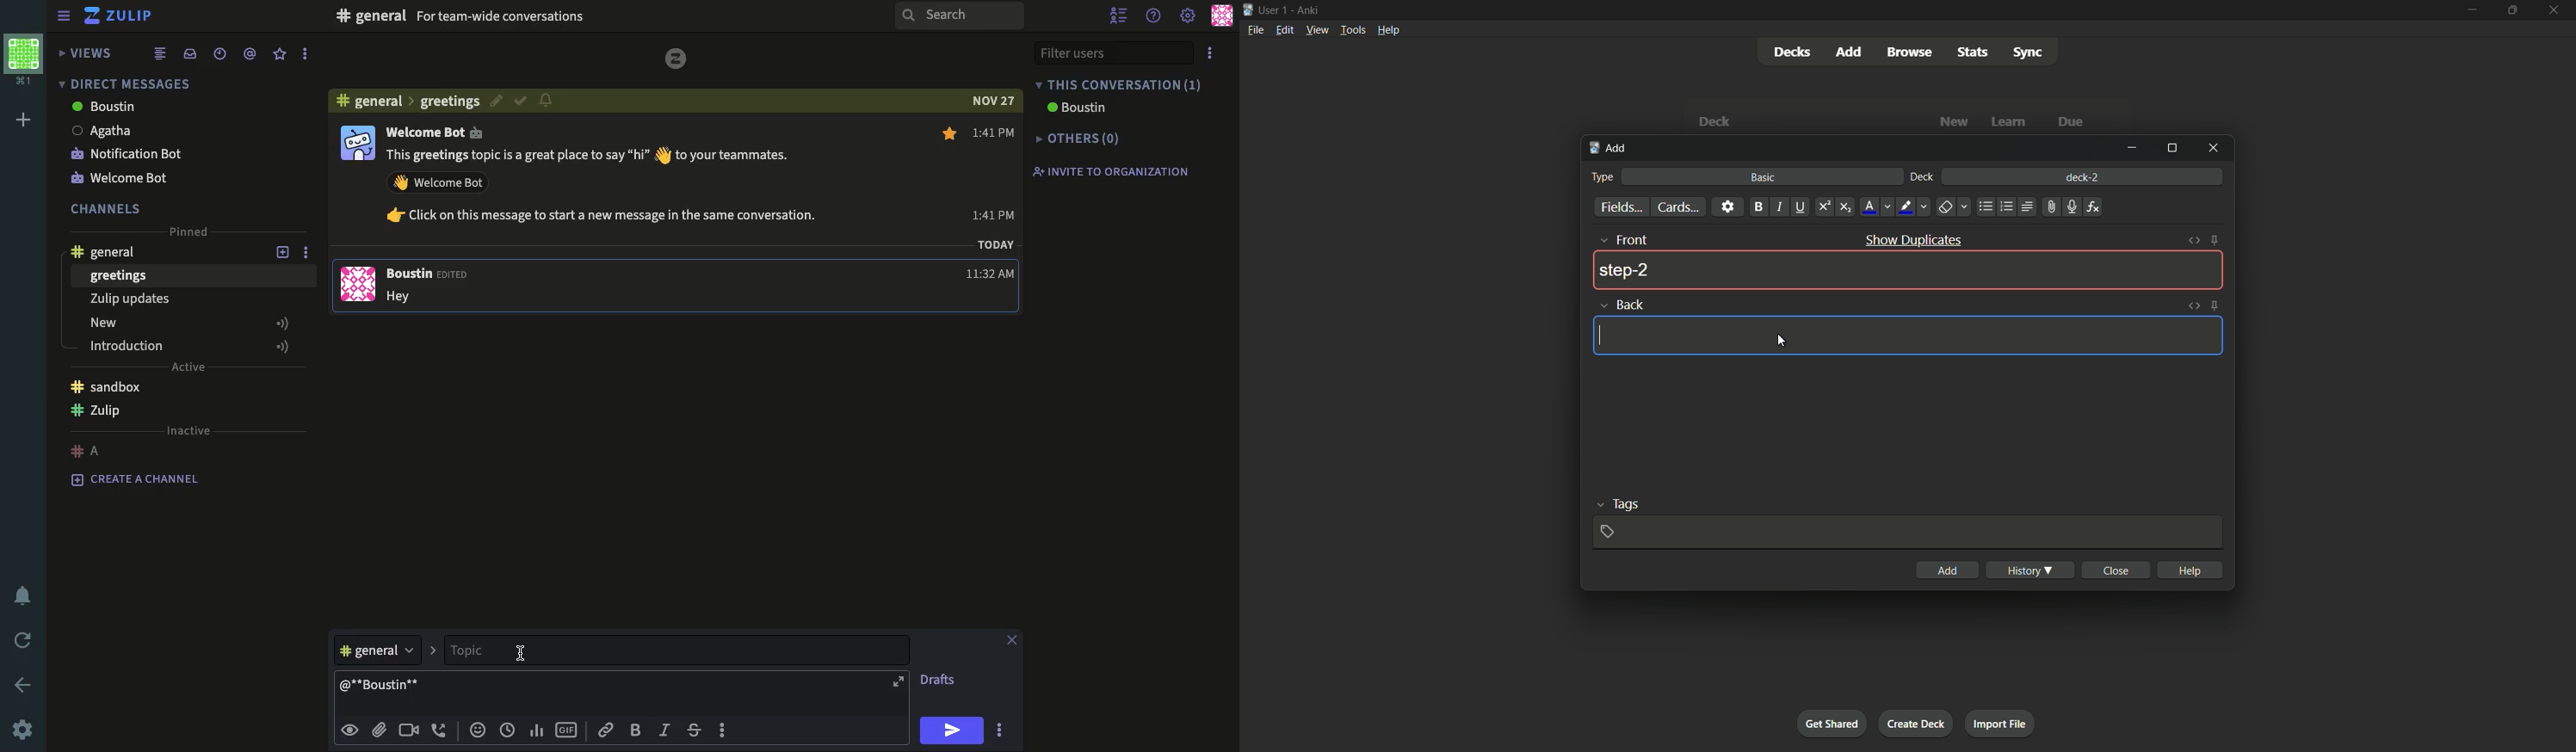 Image resolution: width=2576 pixels, height=756 pixels. I want to click on learn, so click(2011, 122).